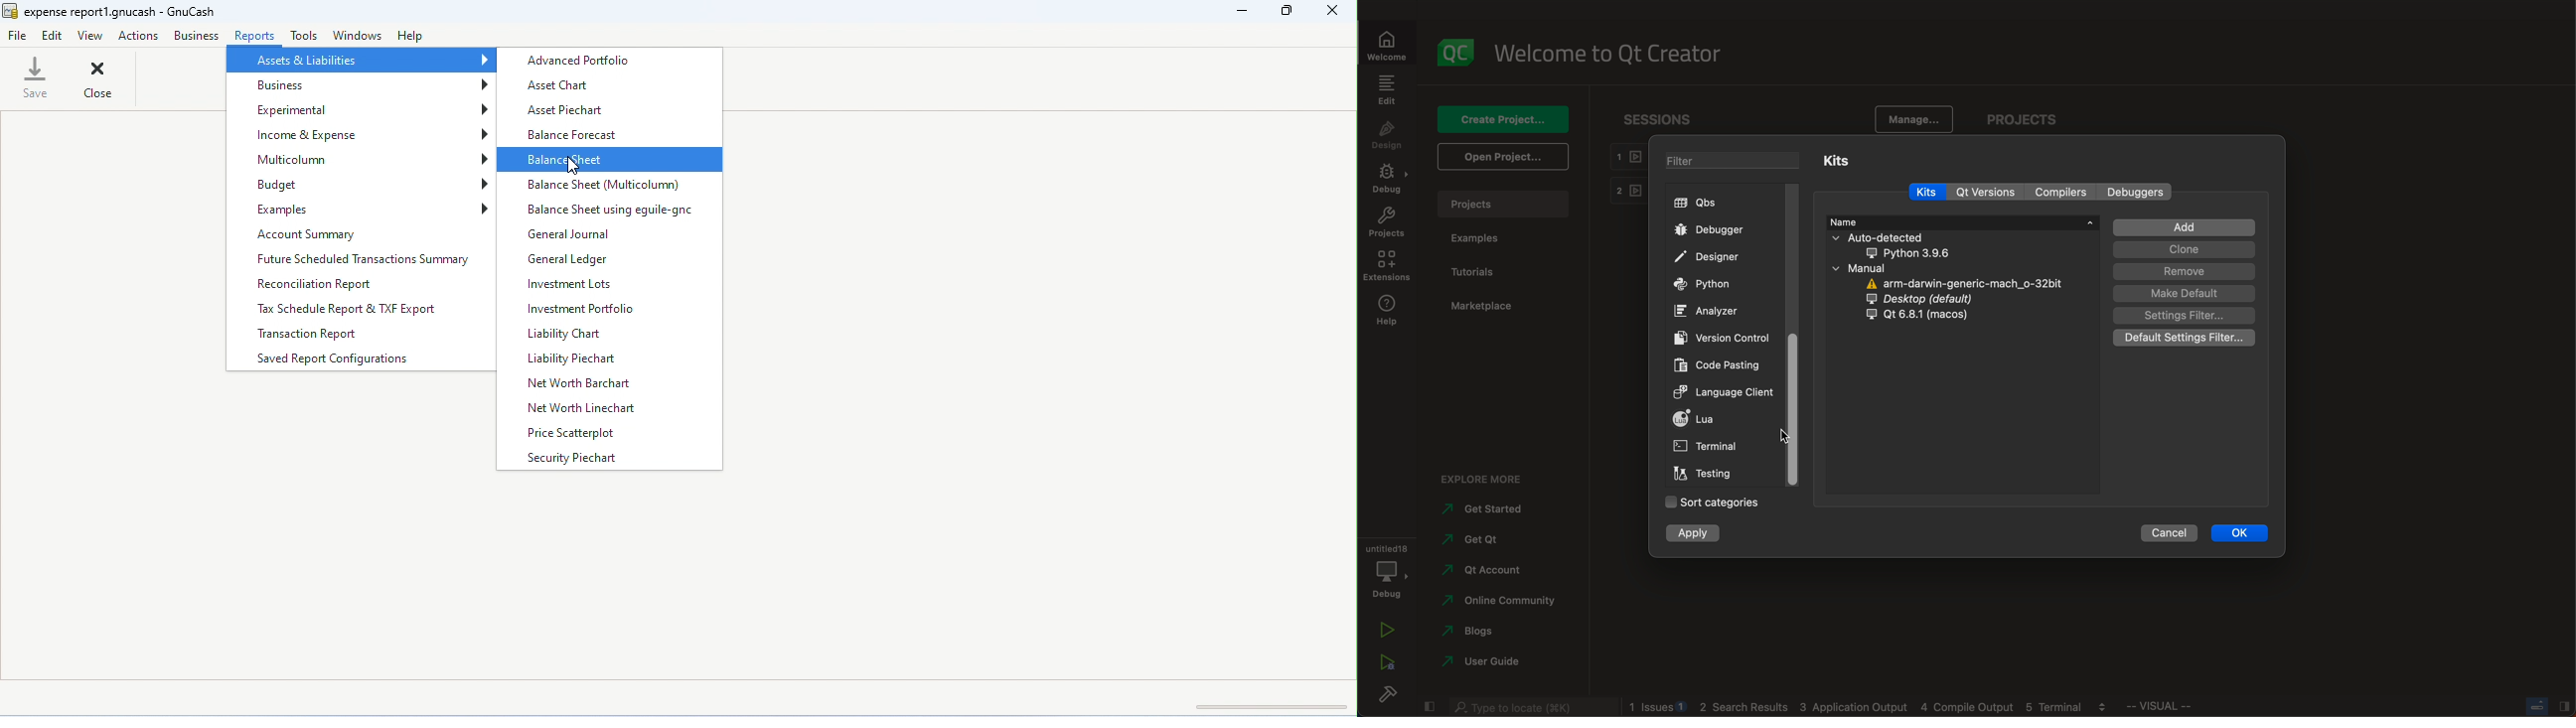  What do you see at coordinates (356, 308) in the screenshot?
I see `tax schedule reprt and TXF export` at bounding box center [356, 308].